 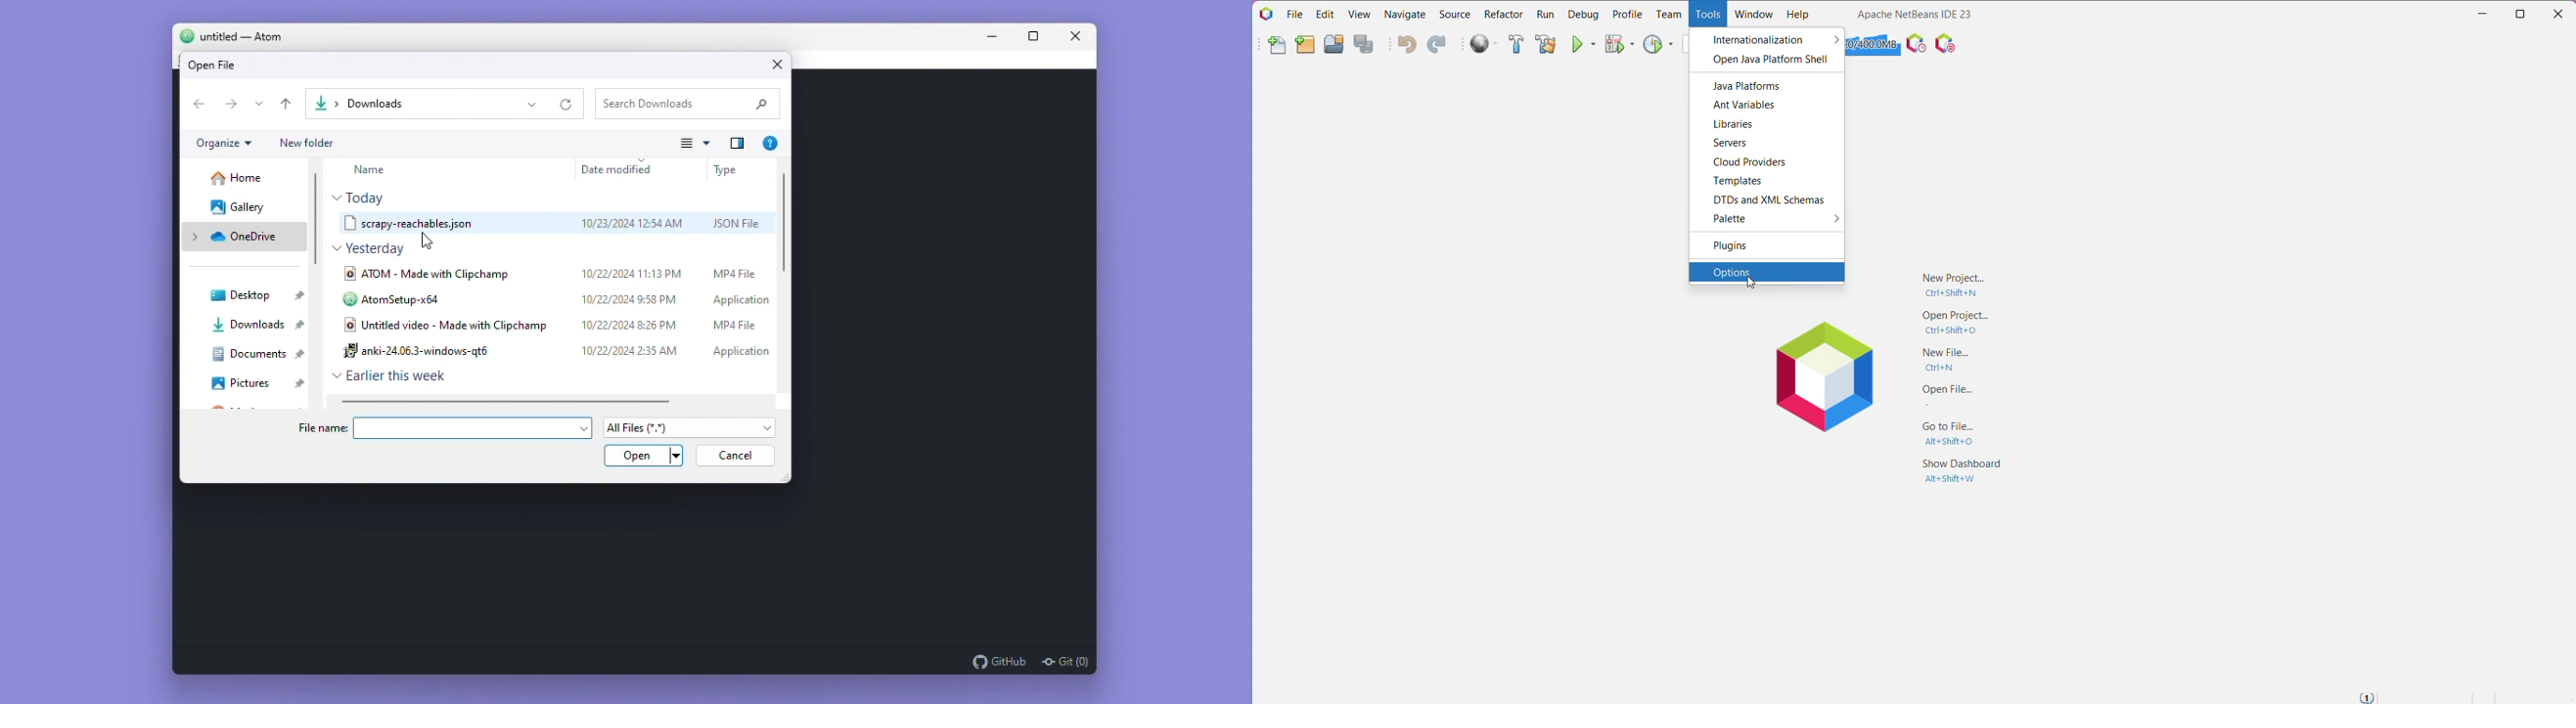 What do you see at coordinates (737, 454) in the screenshot?
I see `Cancel` at bounding box center [737, 454].